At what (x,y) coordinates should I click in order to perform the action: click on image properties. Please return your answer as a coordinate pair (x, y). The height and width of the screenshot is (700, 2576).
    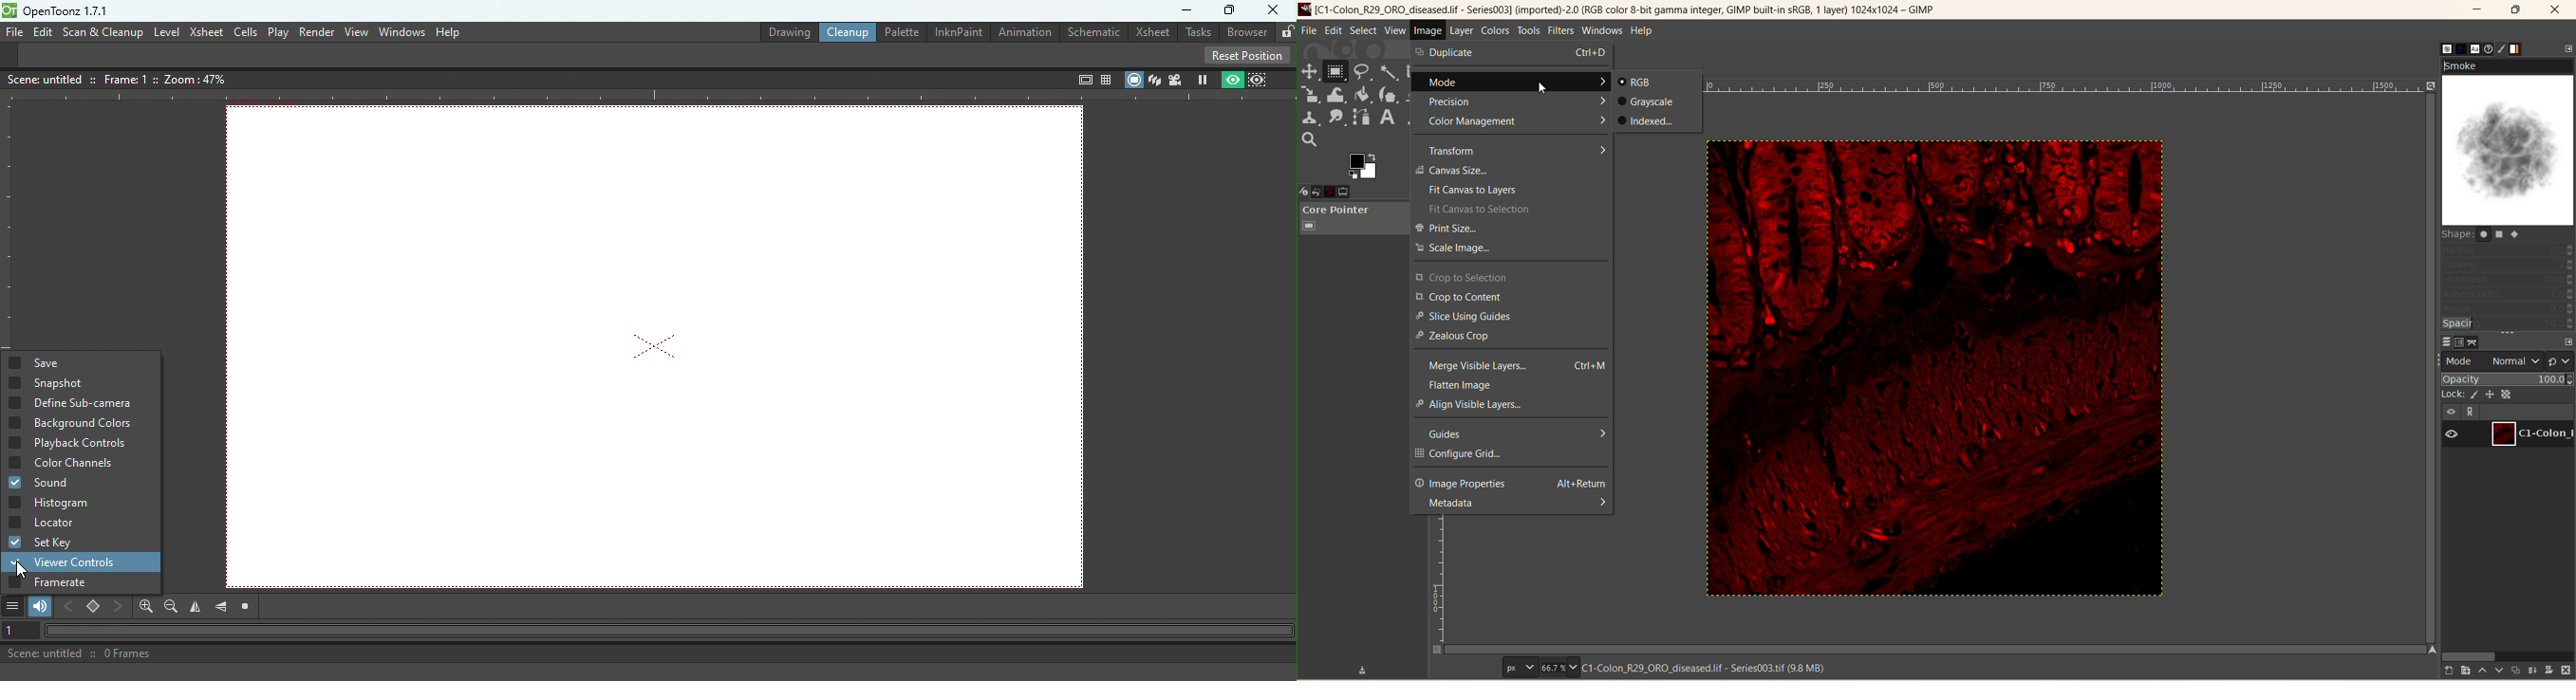
    Looking at the image, I should click on (1511, 484).